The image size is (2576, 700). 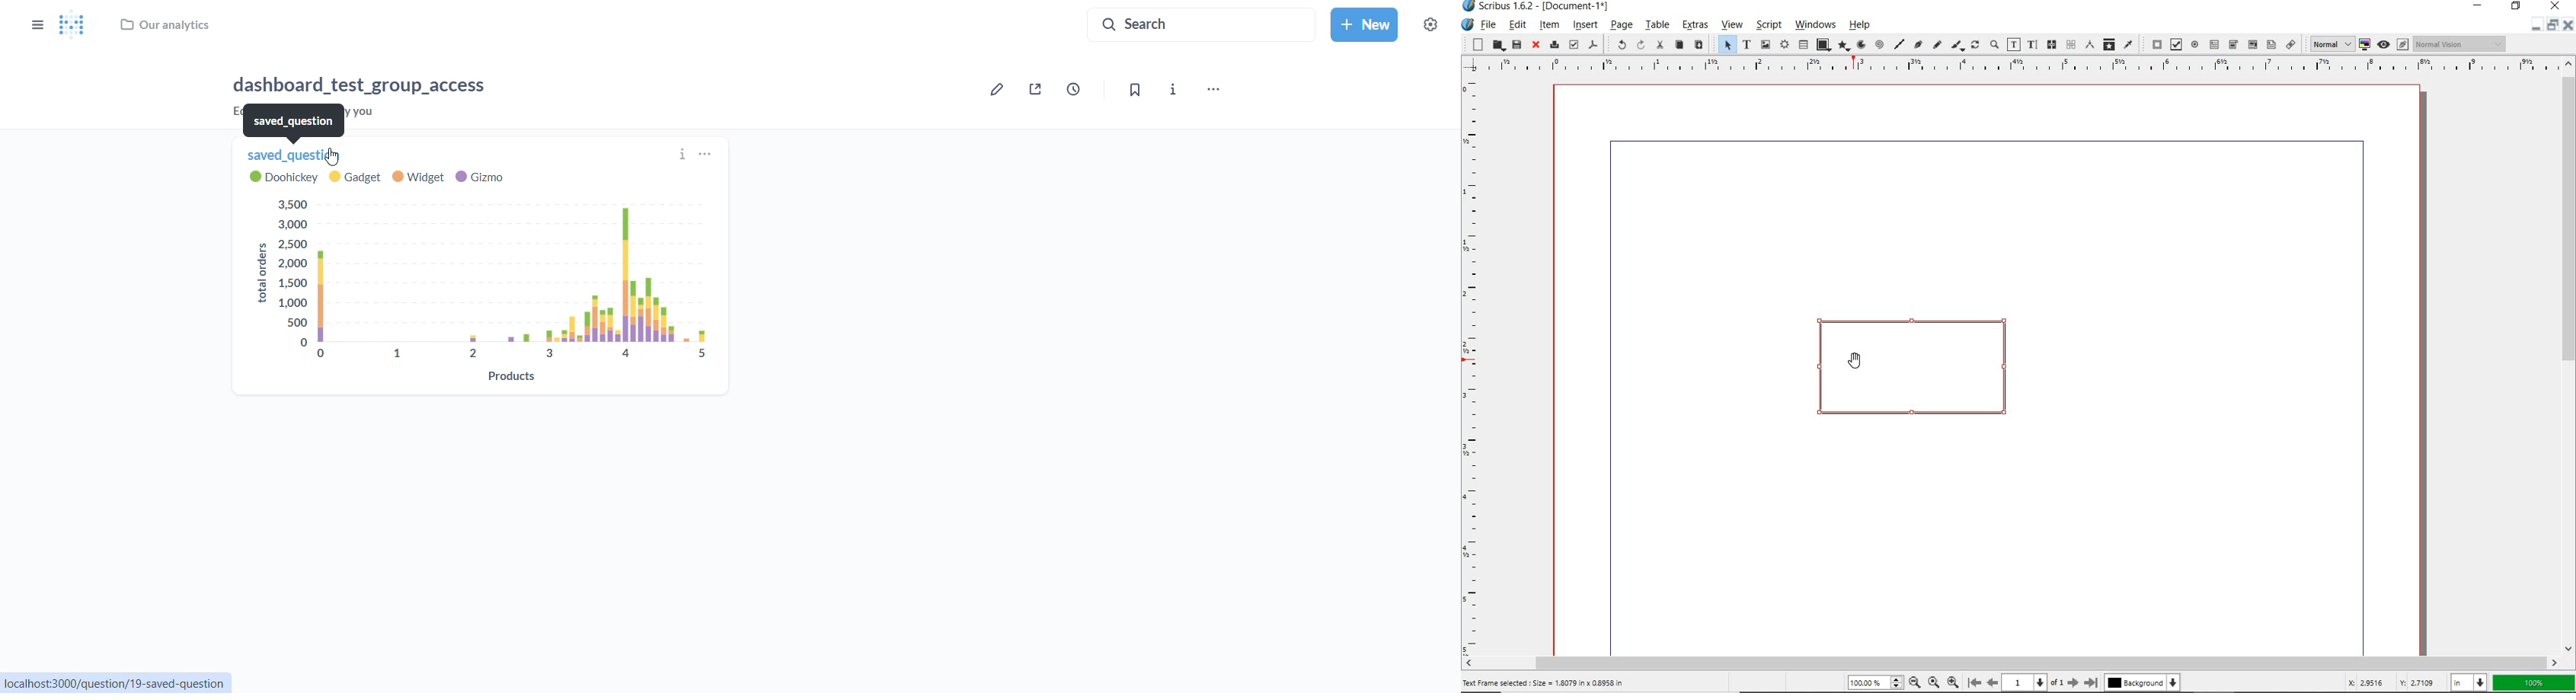 What do you see at coordinates (2404, 44) in the screenshot?
I see `Edit in preview mode` at bounding box center [2404, 44].